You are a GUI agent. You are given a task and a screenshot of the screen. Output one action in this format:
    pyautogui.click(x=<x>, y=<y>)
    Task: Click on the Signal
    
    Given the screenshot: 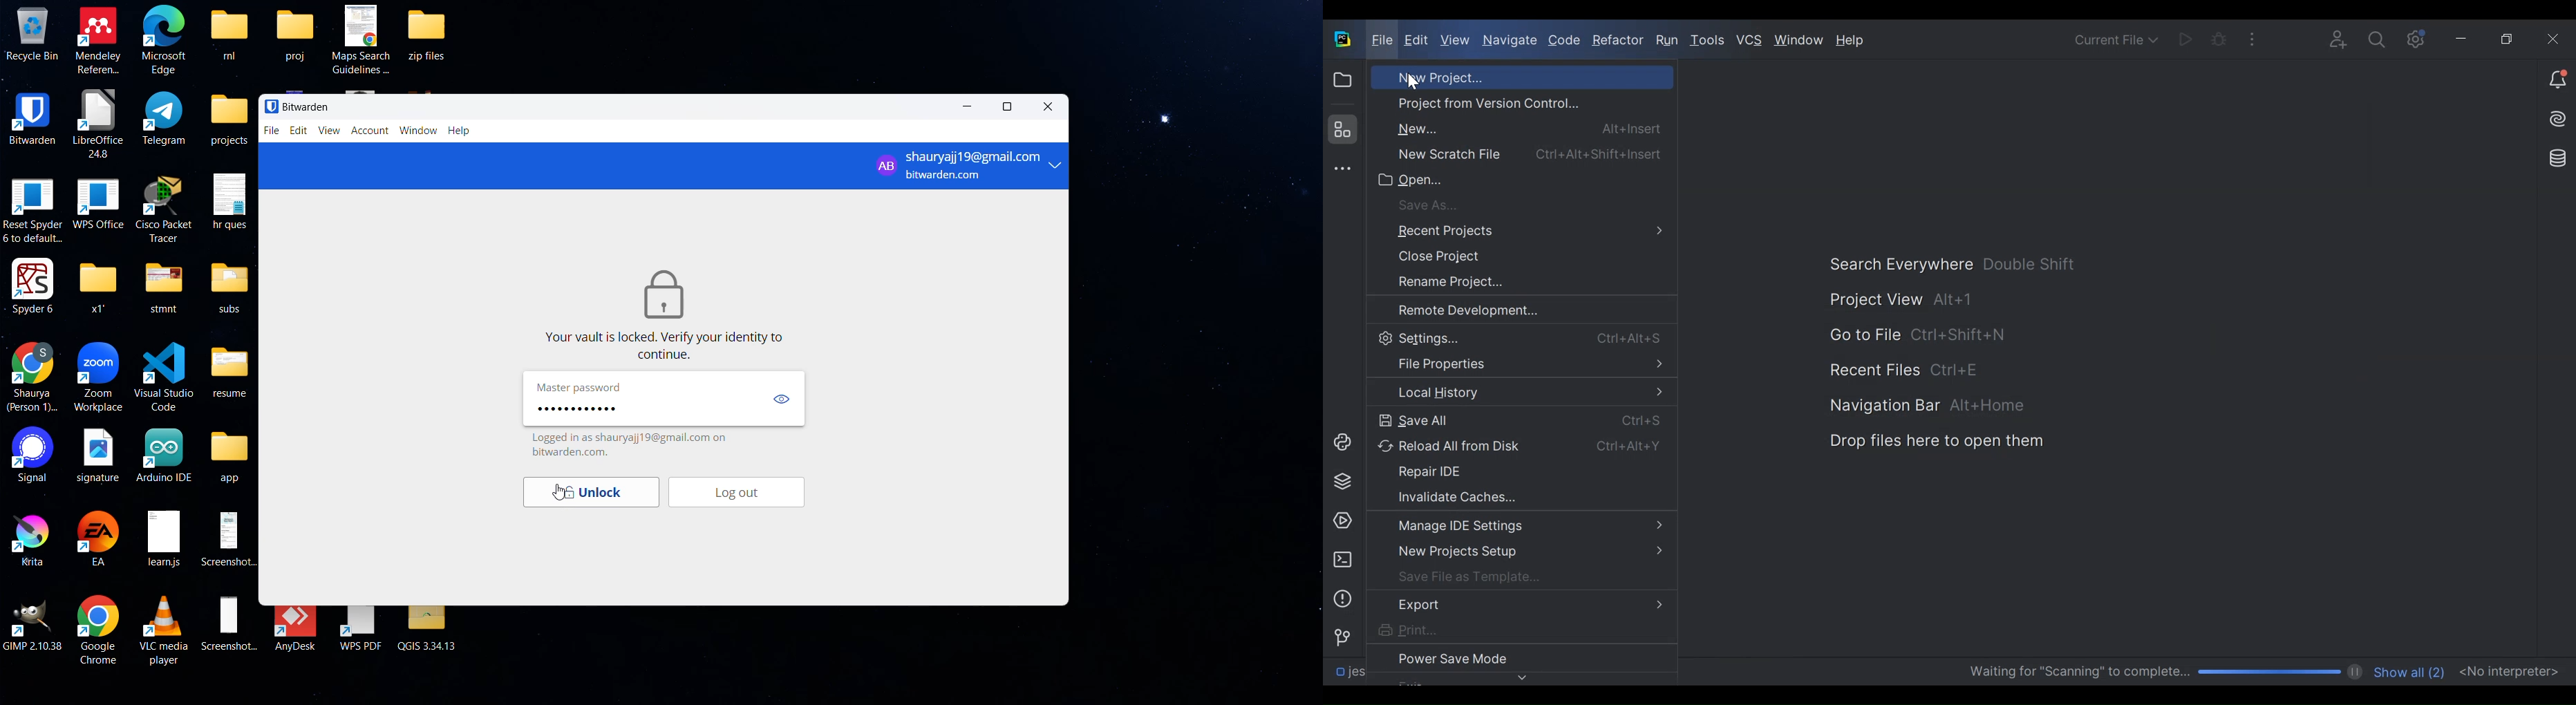 What is the action you would take?
    pyautogui.click(x=28, y=455)
    